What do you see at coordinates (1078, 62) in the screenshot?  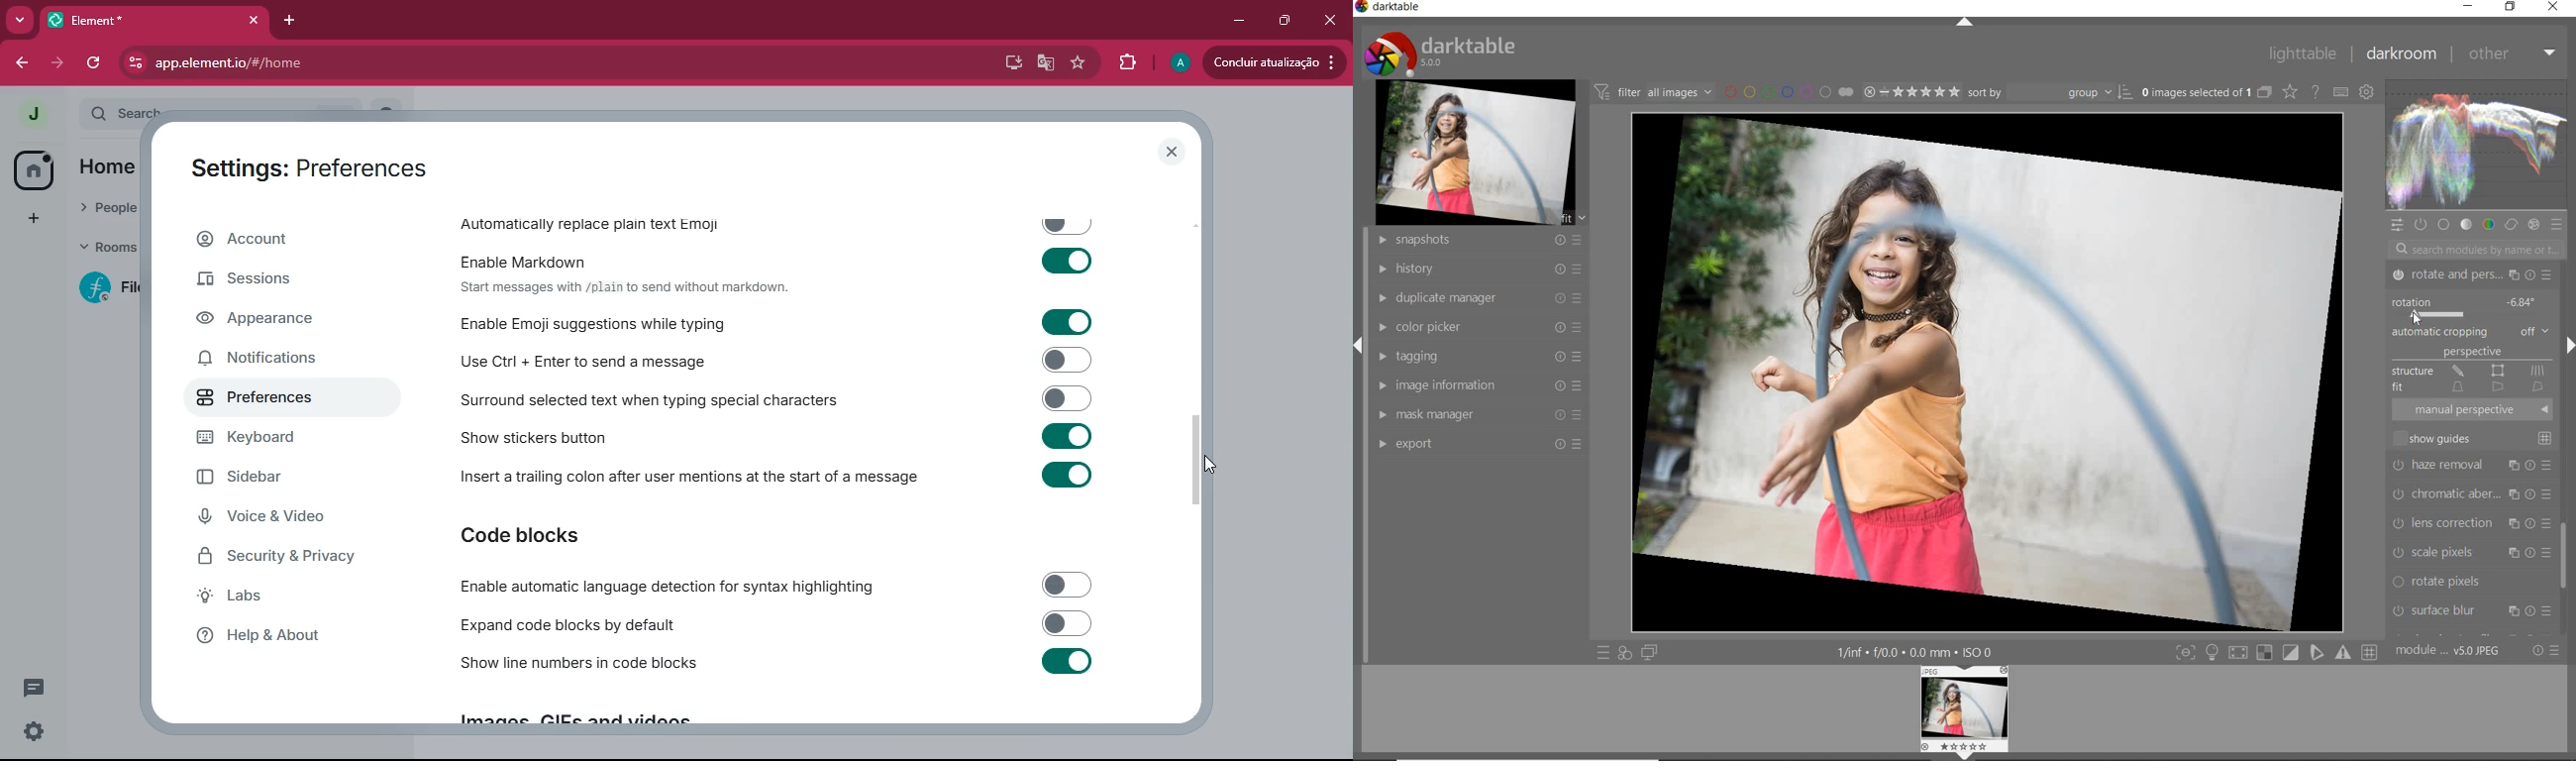 I see `favourite` at bounding box center [1078, 62].